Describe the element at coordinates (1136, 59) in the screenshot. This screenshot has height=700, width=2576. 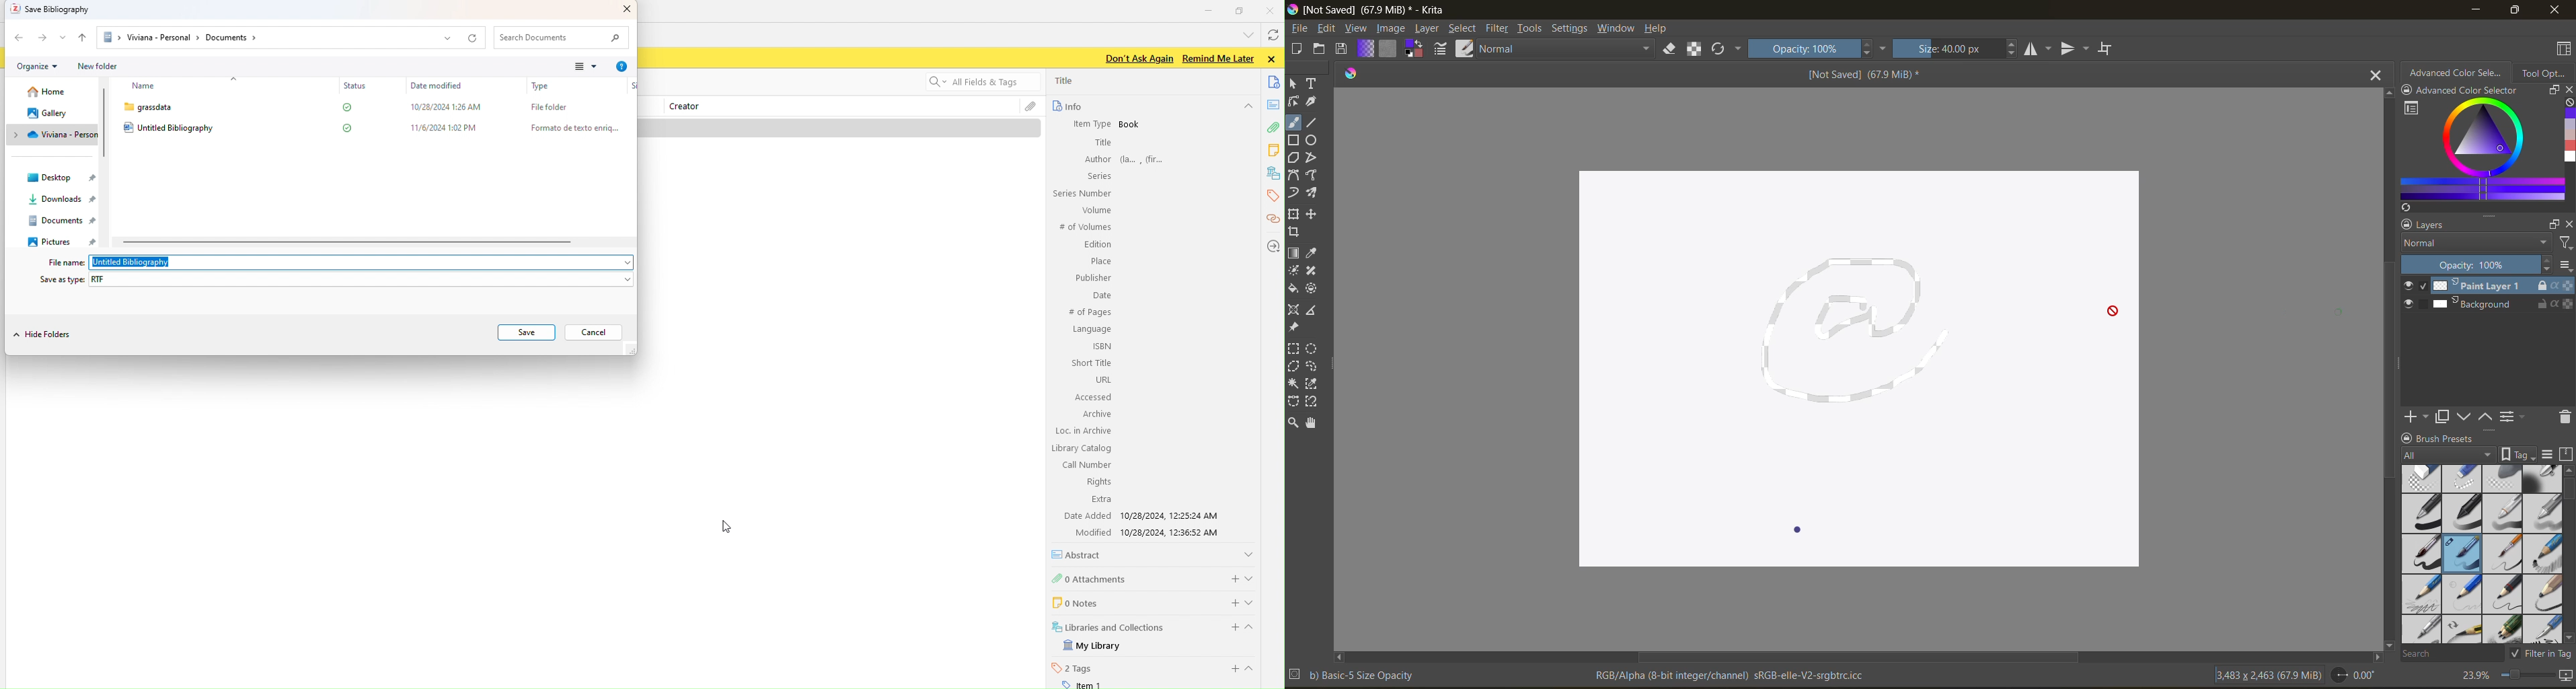
I see `Don’t Ask Again` at that location.